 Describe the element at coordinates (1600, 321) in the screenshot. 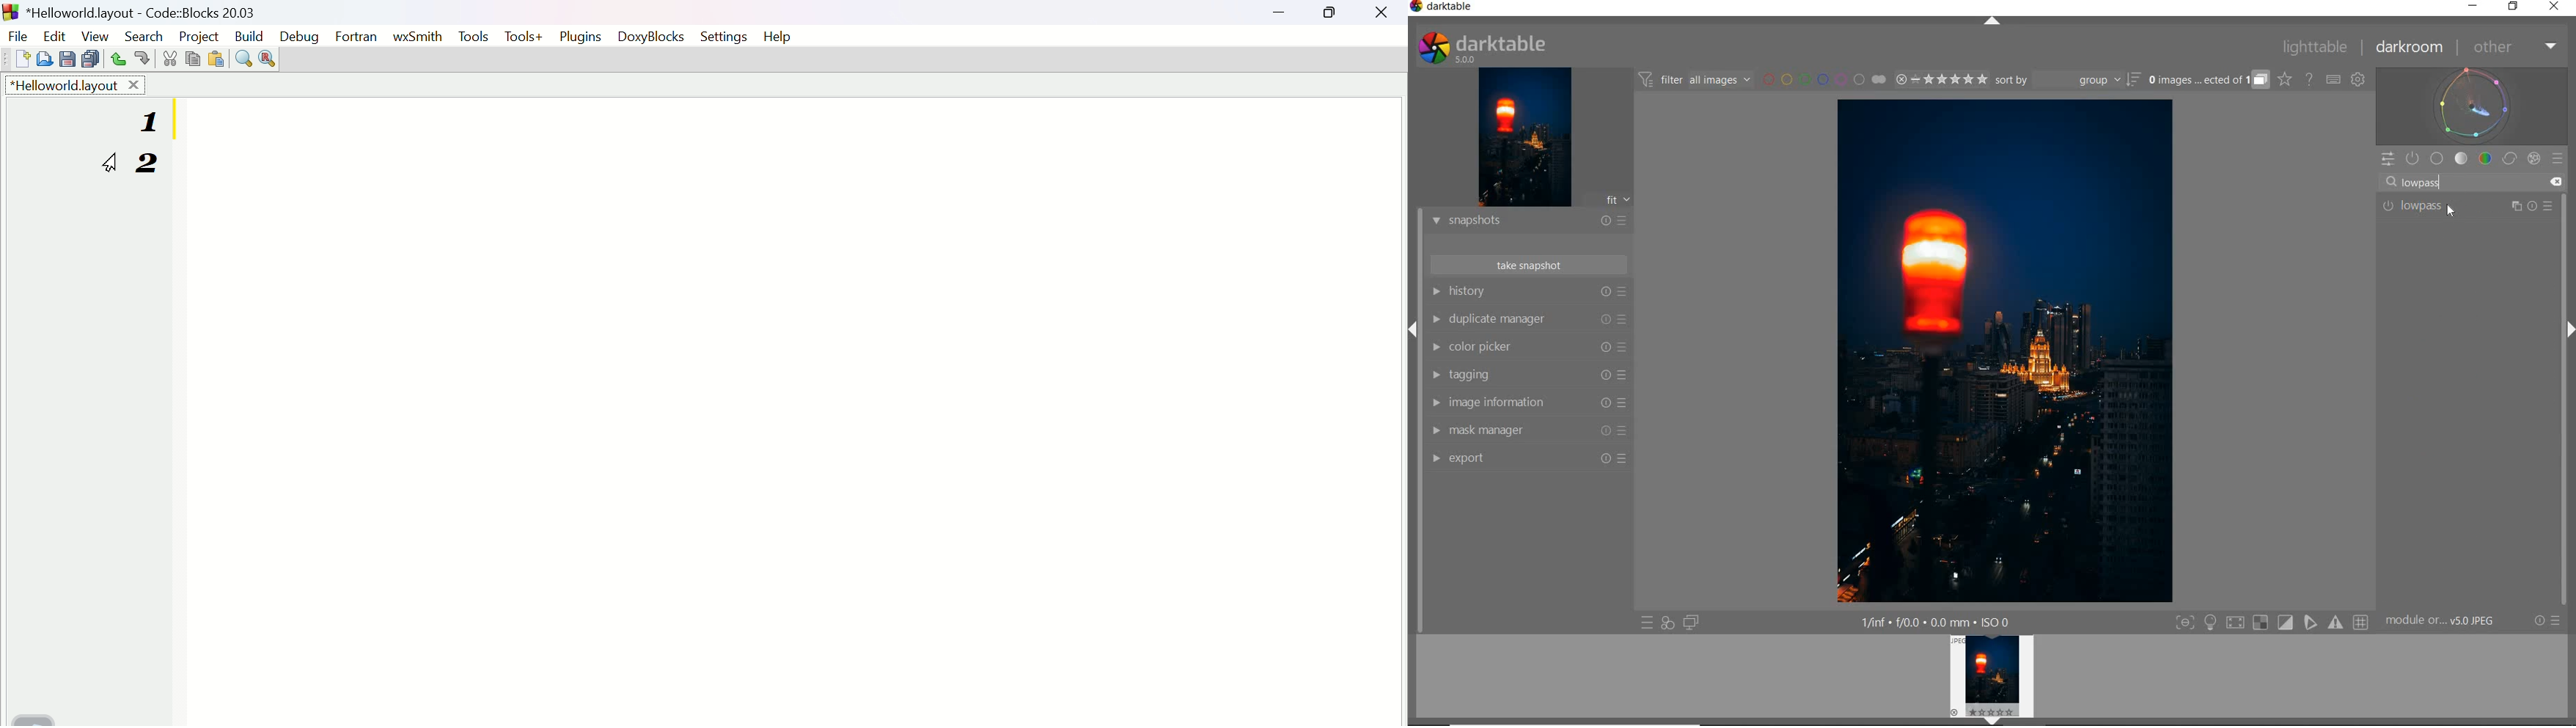

I see `Reset` at that location.